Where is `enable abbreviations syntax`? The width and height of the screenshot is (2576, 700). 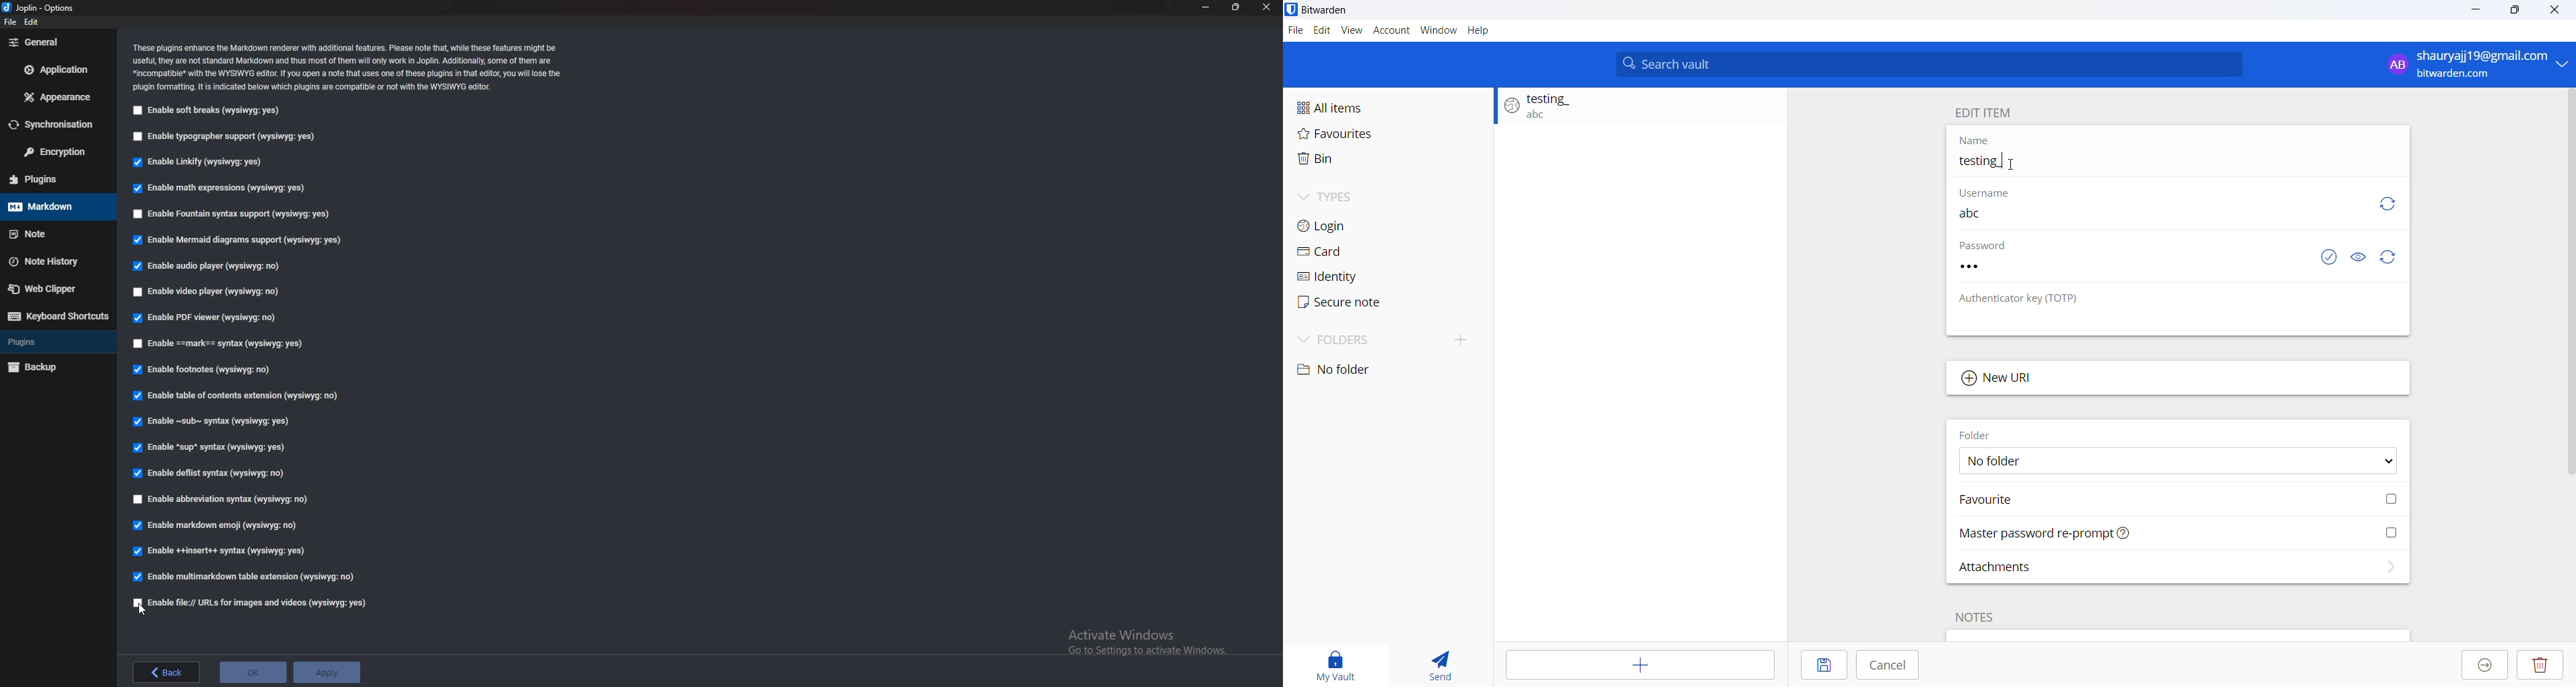 enable abbreviations syntax is located at coordinates (239, 501).